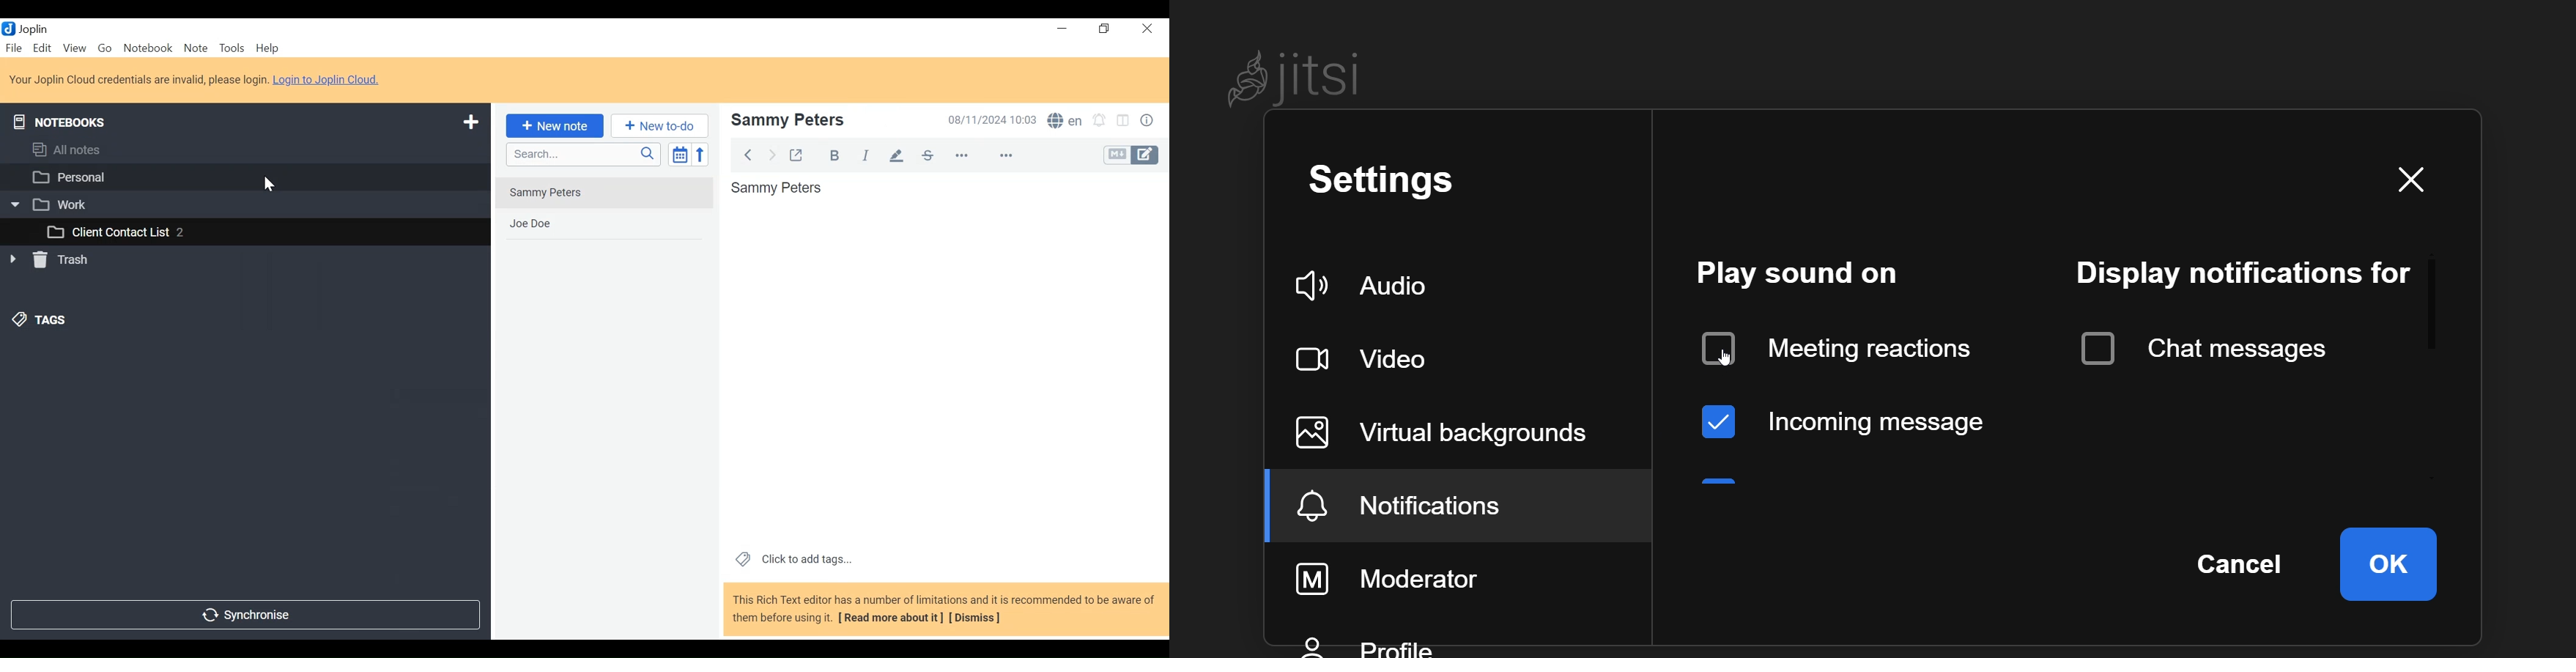 Image resolution: width=2576 pixels, height=672 pixels. Describe the element at coordinates (1797, 278) in the screenshot. I see `play sound on` at that location.